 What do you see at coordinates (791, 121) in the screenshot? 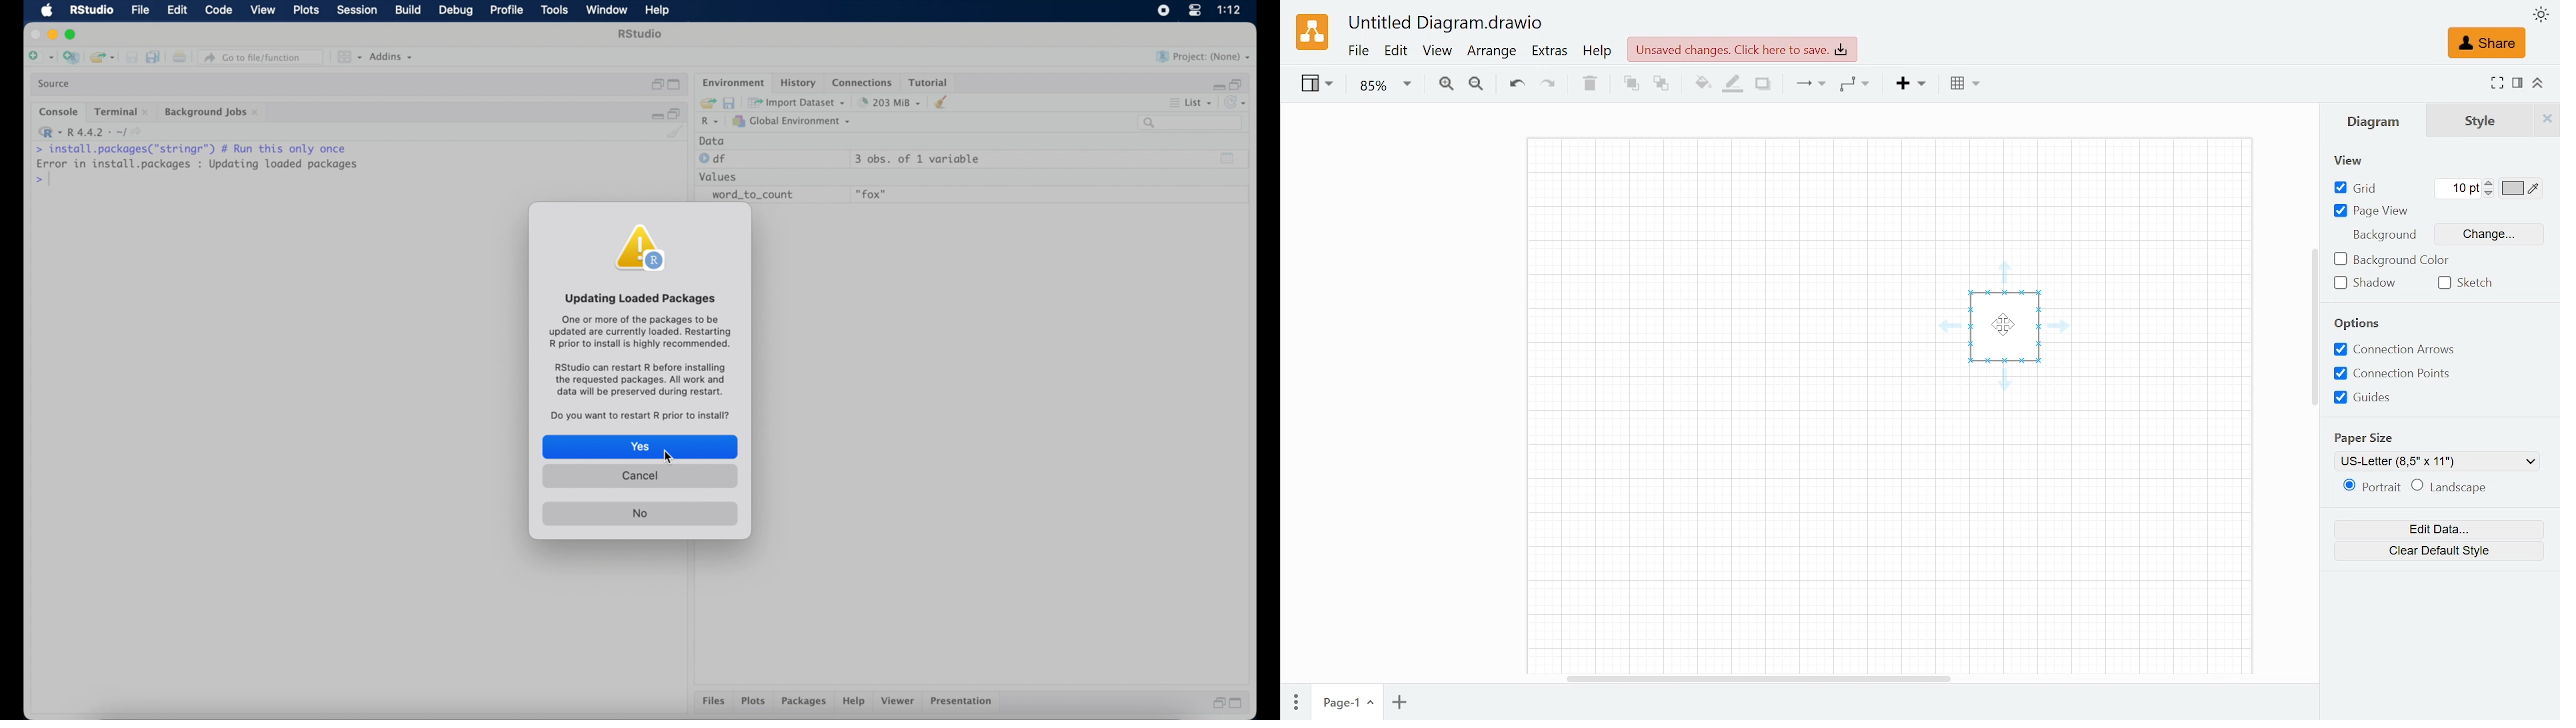
I see `global environment` at bounding box center [791, 121].